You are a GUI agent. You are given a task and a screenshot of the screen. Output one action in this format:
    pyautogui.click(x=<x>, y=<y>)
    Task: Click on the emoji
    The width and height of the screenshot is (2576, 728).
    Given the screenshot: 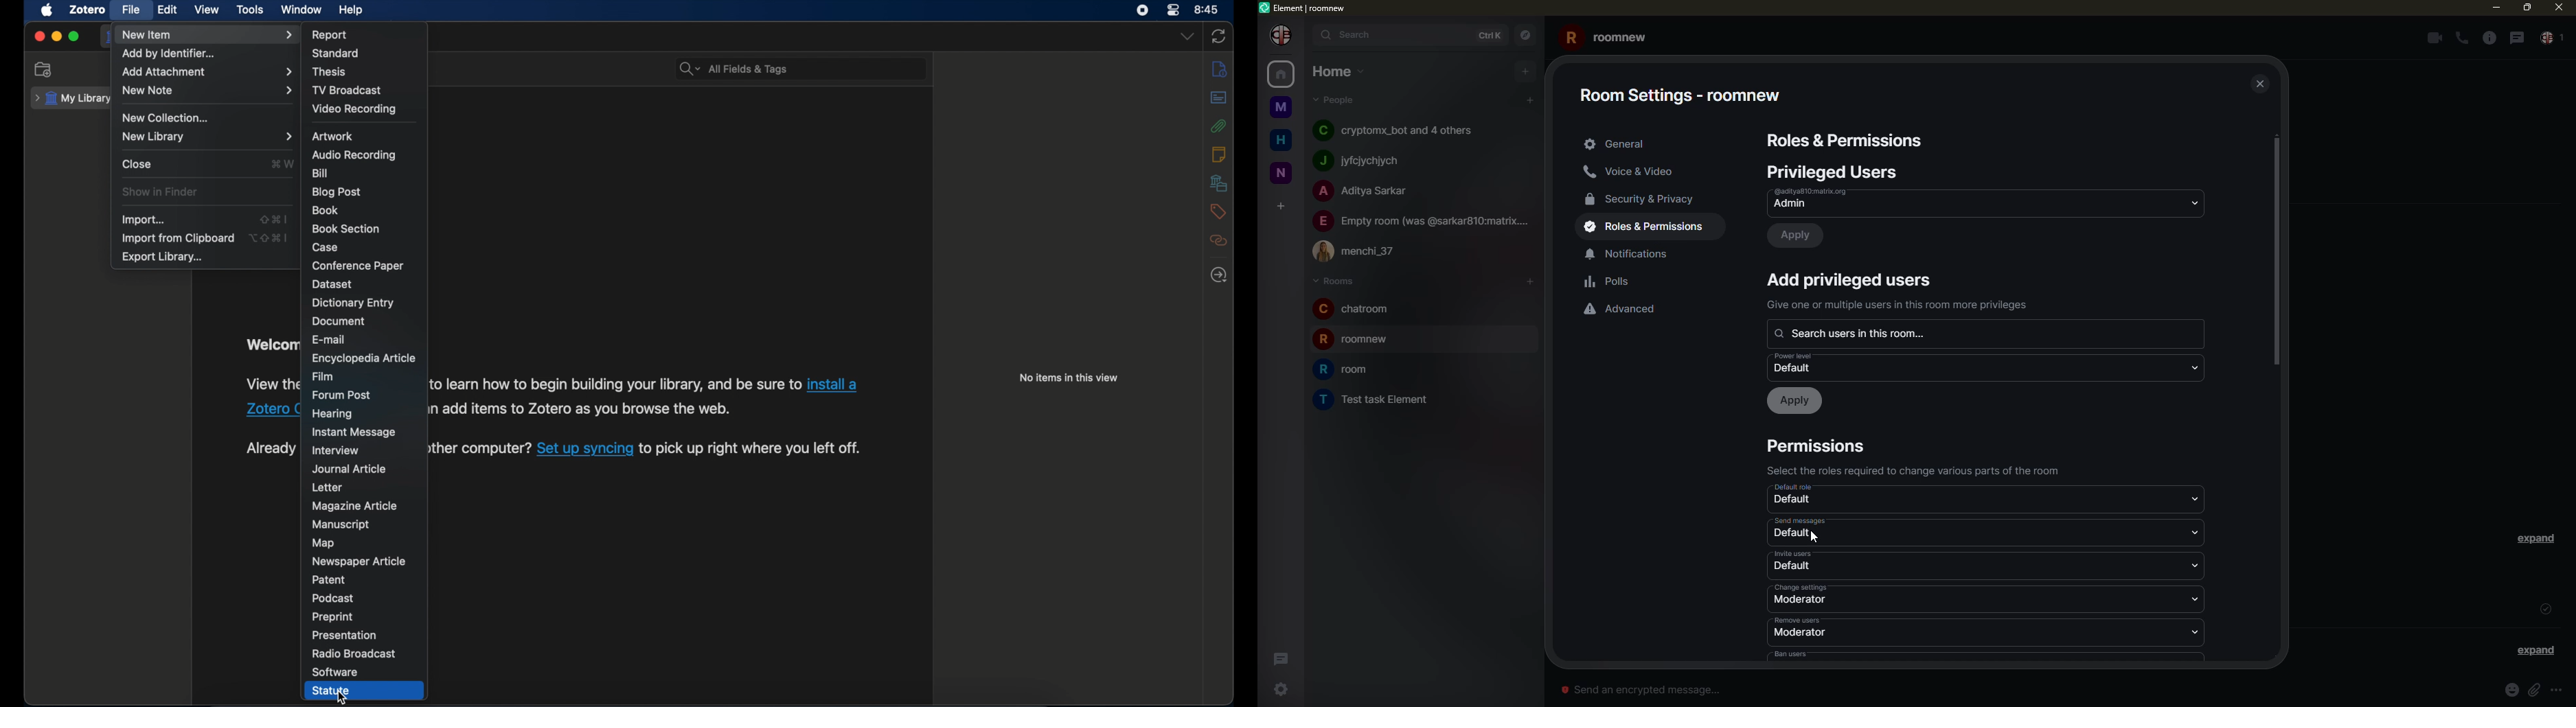 What is the action you would take?
    pyautogui.click(x=2511, y=689)
    